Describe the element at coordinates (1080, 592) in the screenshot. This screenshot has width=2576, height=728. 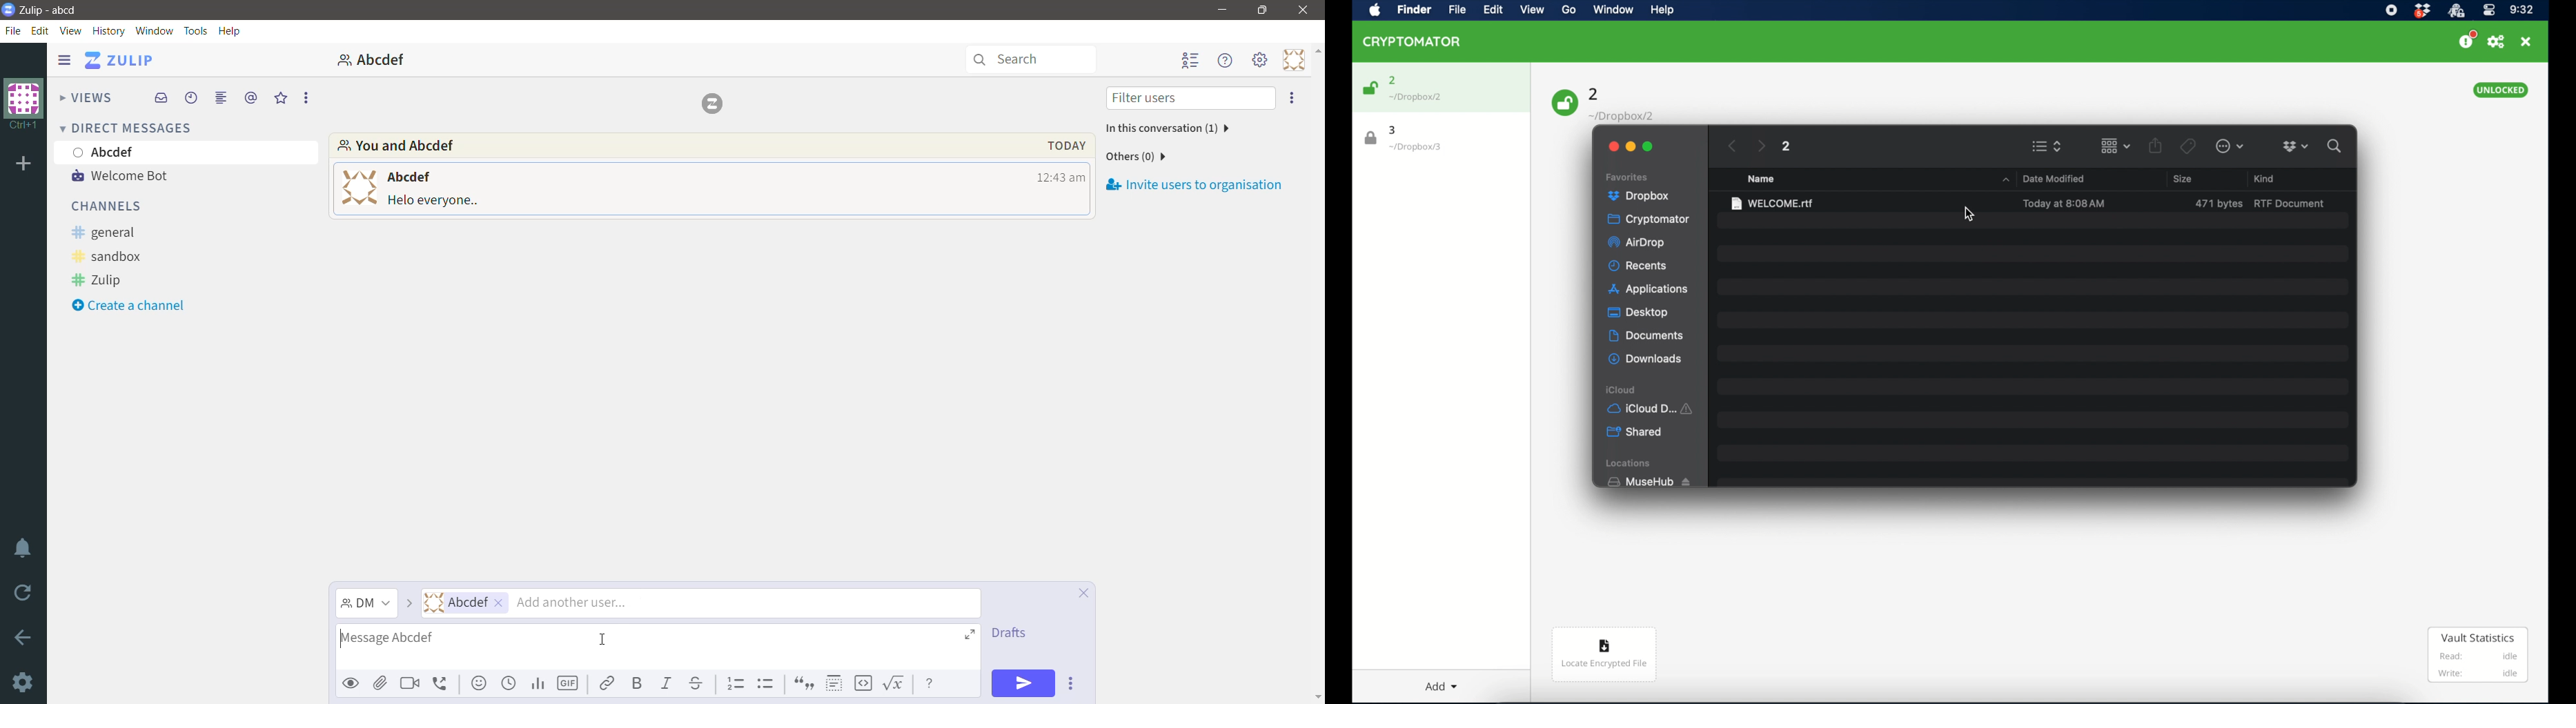
I see `Cancel compose and save draft` at that location.